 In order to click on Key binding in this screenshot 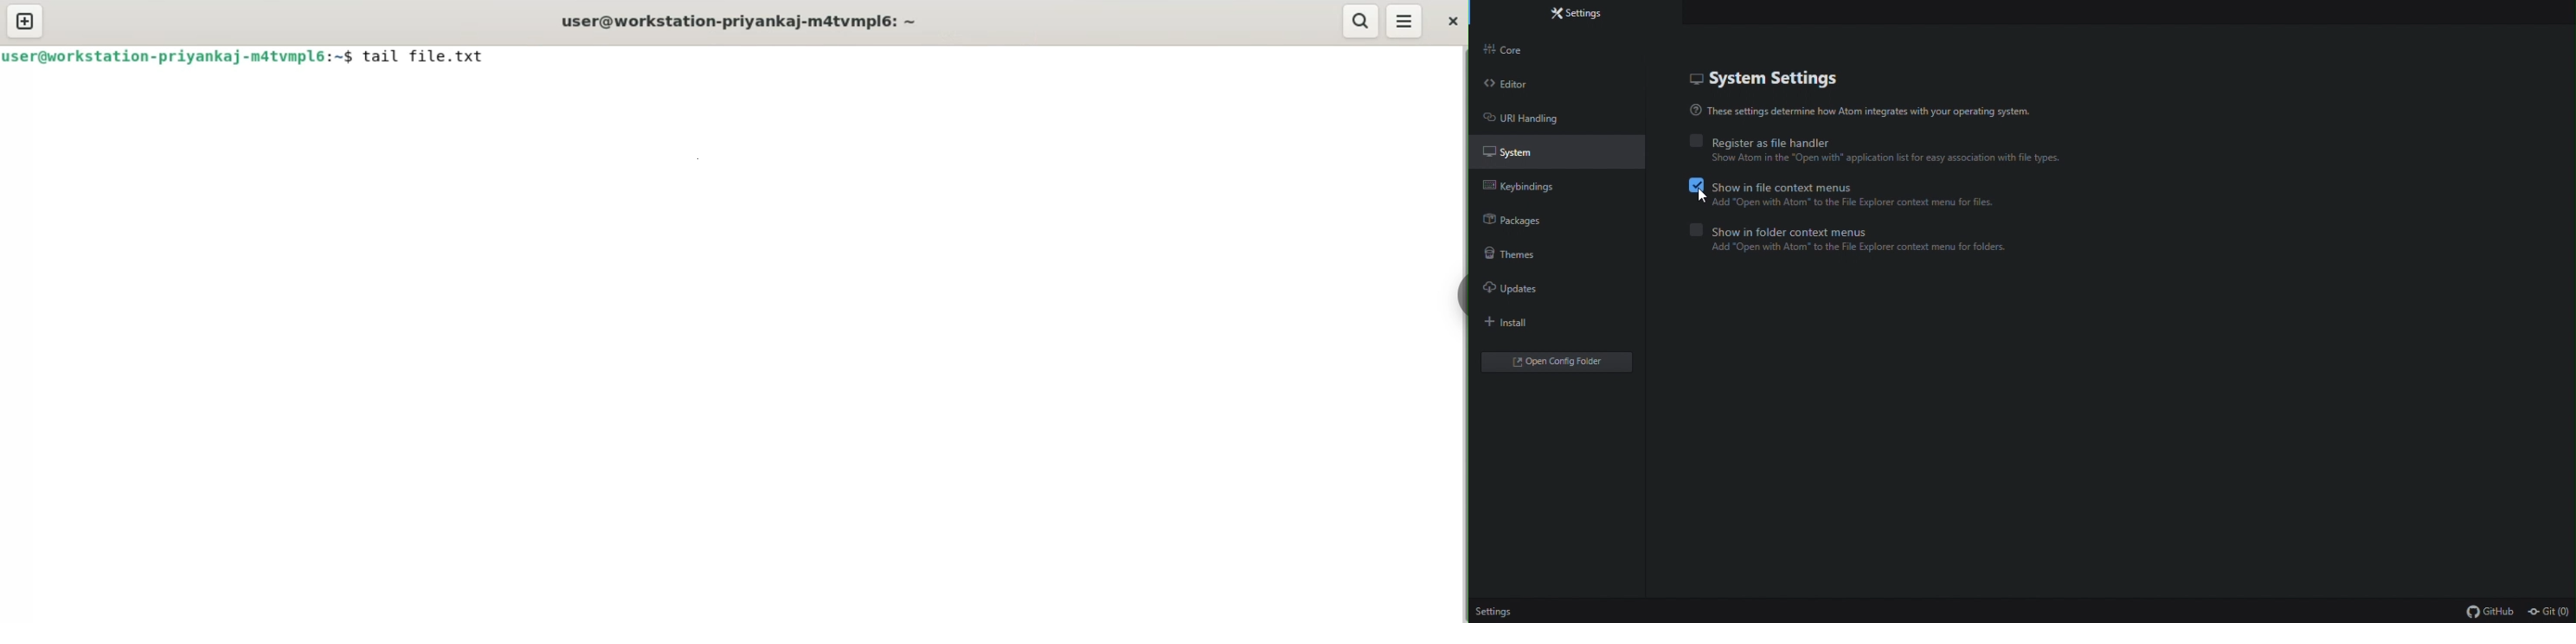, I will do `click(1526, 190)`.